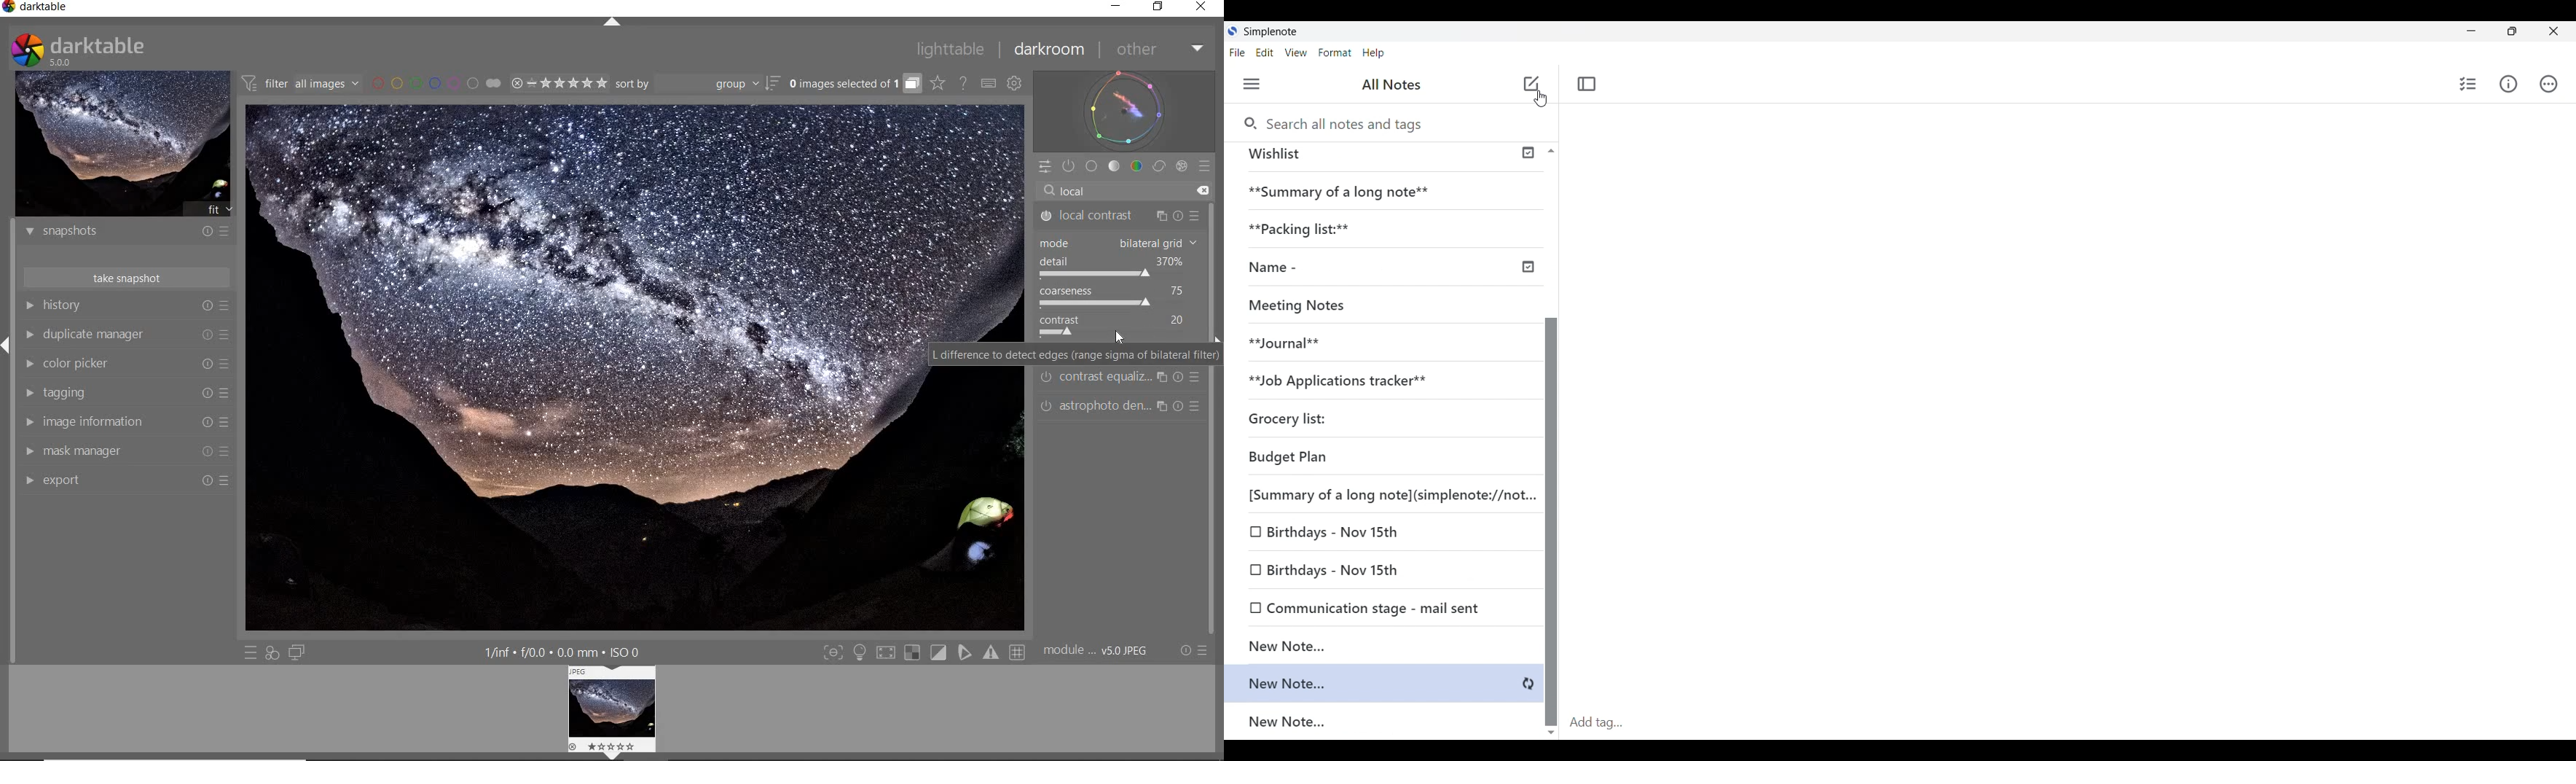 The height and width of the screenshot is (784, 2576). Describe the element at coordinates (1160, 50) in the screenshot. I see `OTHER` at that location.